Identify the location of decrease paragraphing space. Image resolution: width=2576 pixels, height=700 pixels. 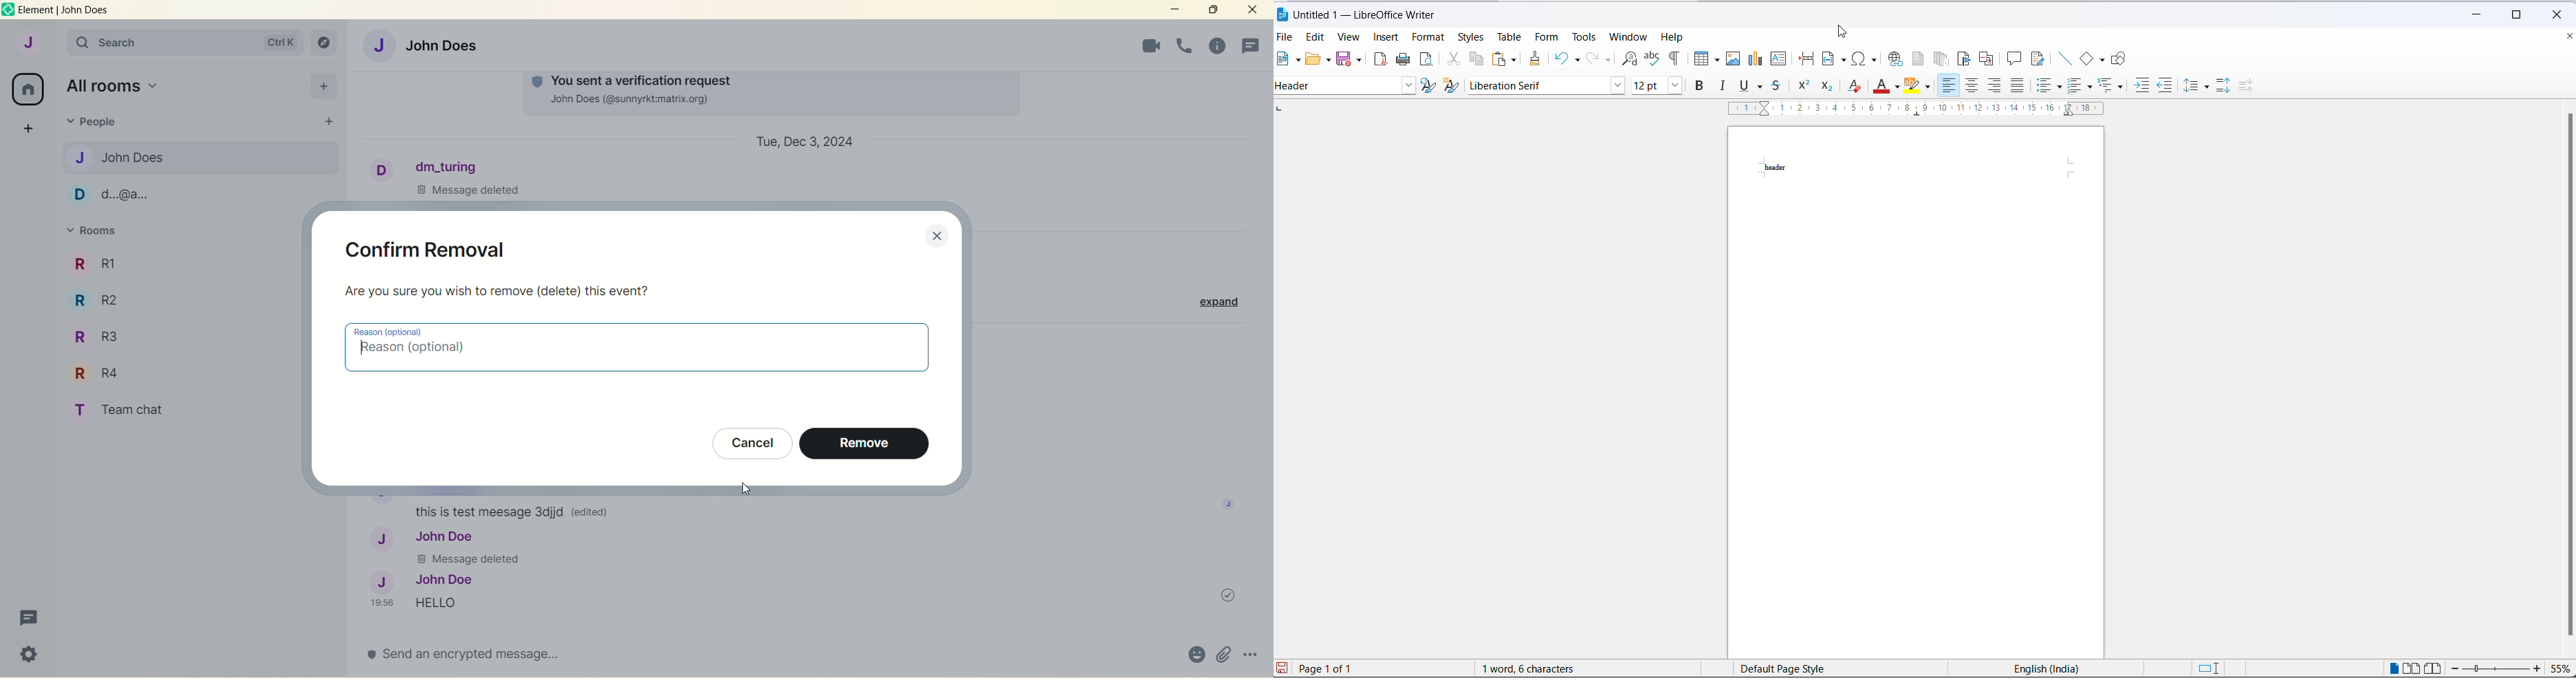
(2250, 88).